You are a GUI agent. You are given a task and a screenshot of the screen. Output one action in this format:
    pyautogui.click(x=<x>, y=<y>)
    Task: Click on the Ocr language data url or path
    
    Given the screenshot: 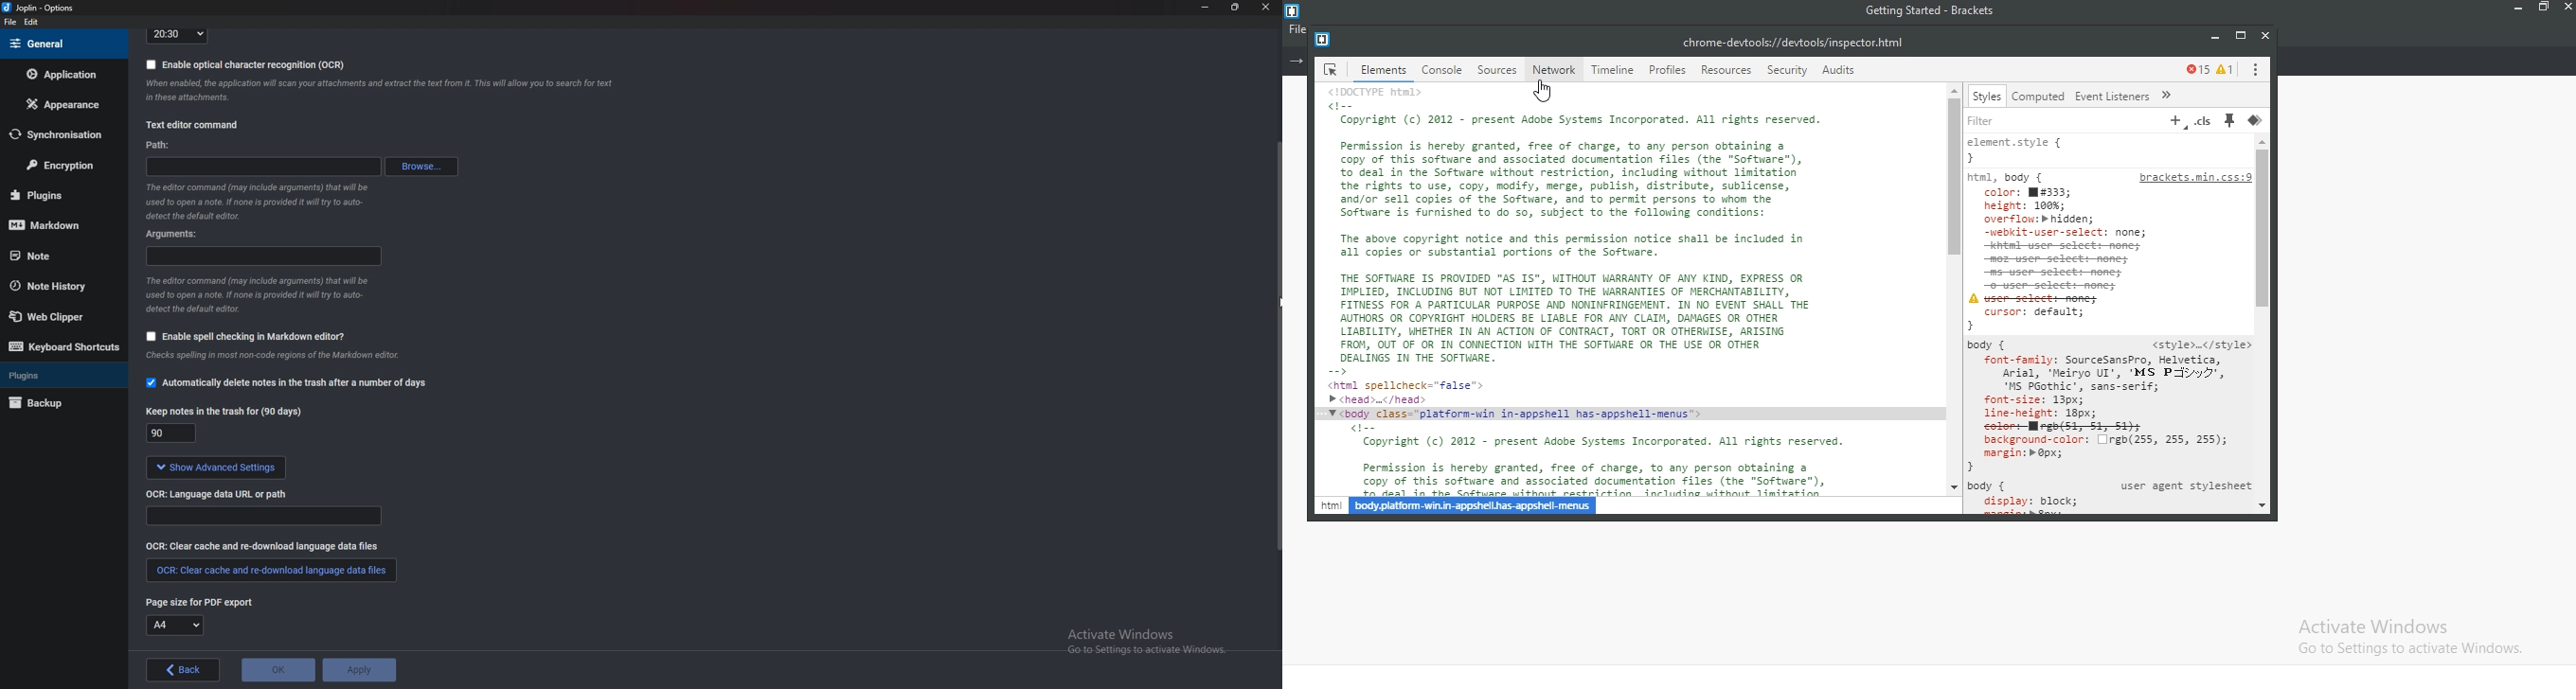 What is the action you would take?
    pyautogui.click(x=263, y=516)
    